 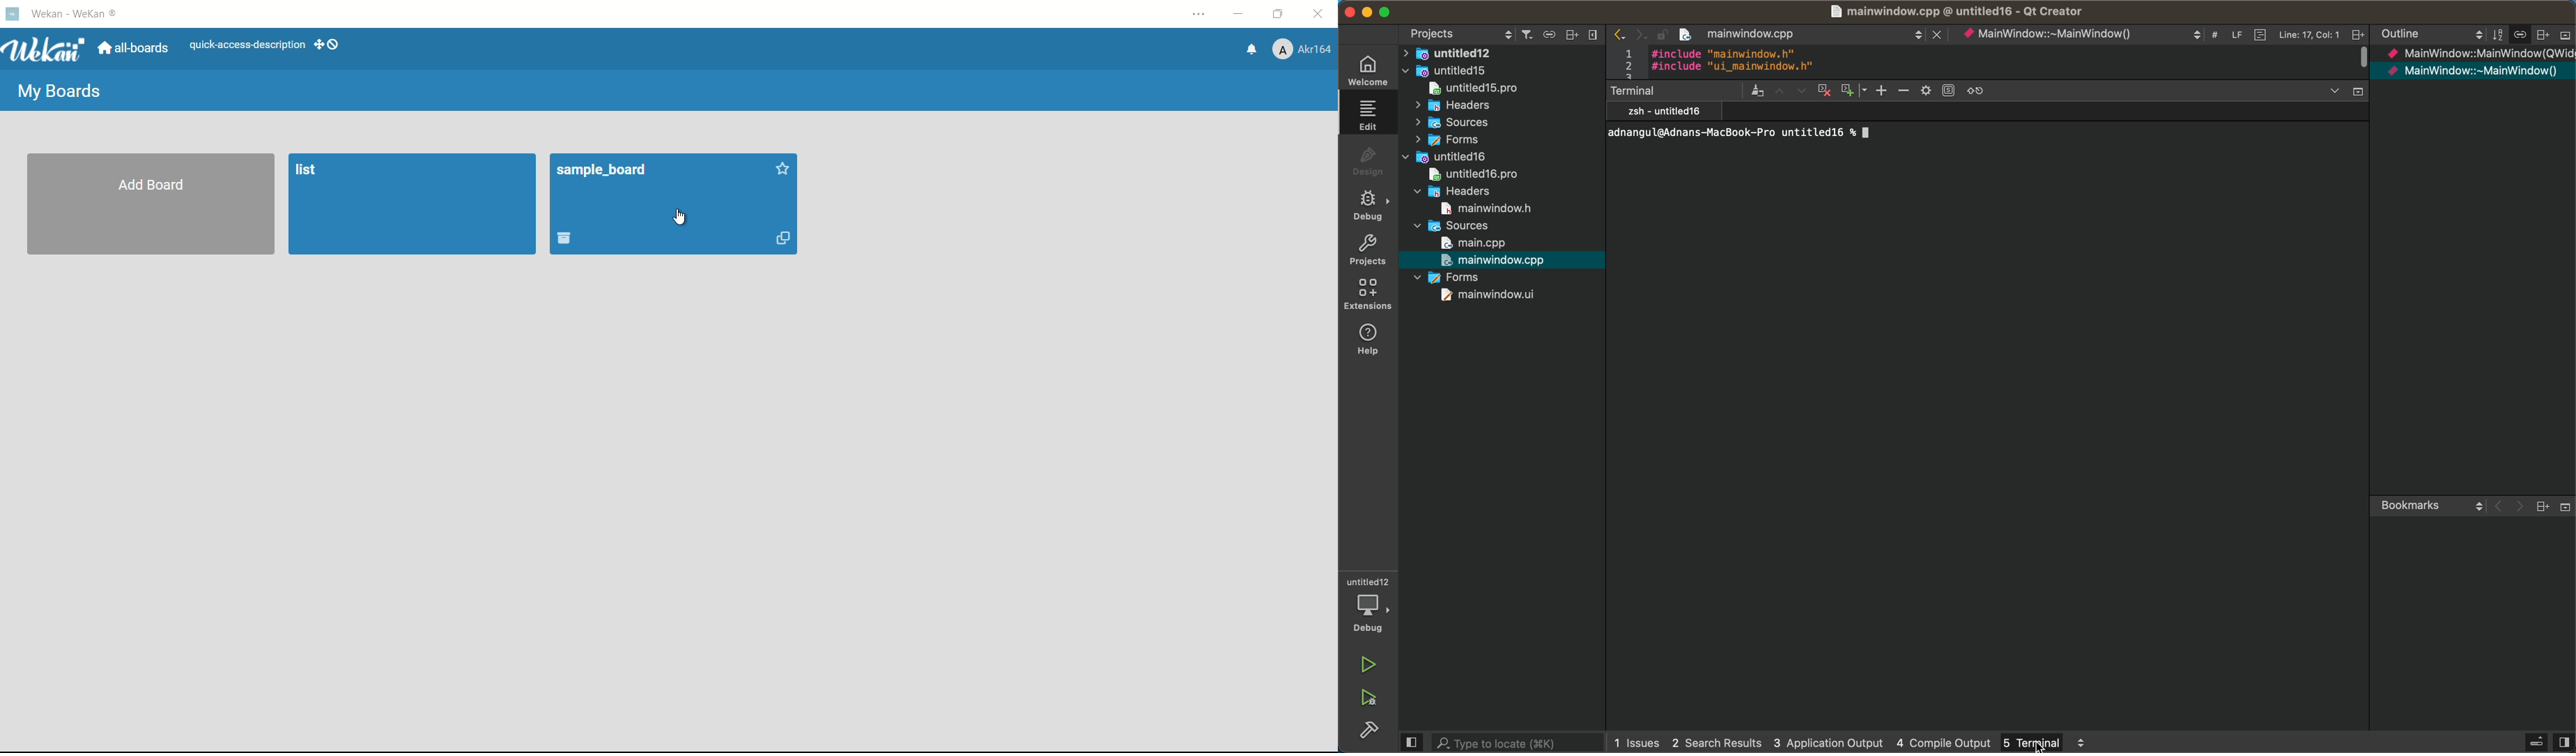 I want to click on extesions, so click(x=1368, y=296).